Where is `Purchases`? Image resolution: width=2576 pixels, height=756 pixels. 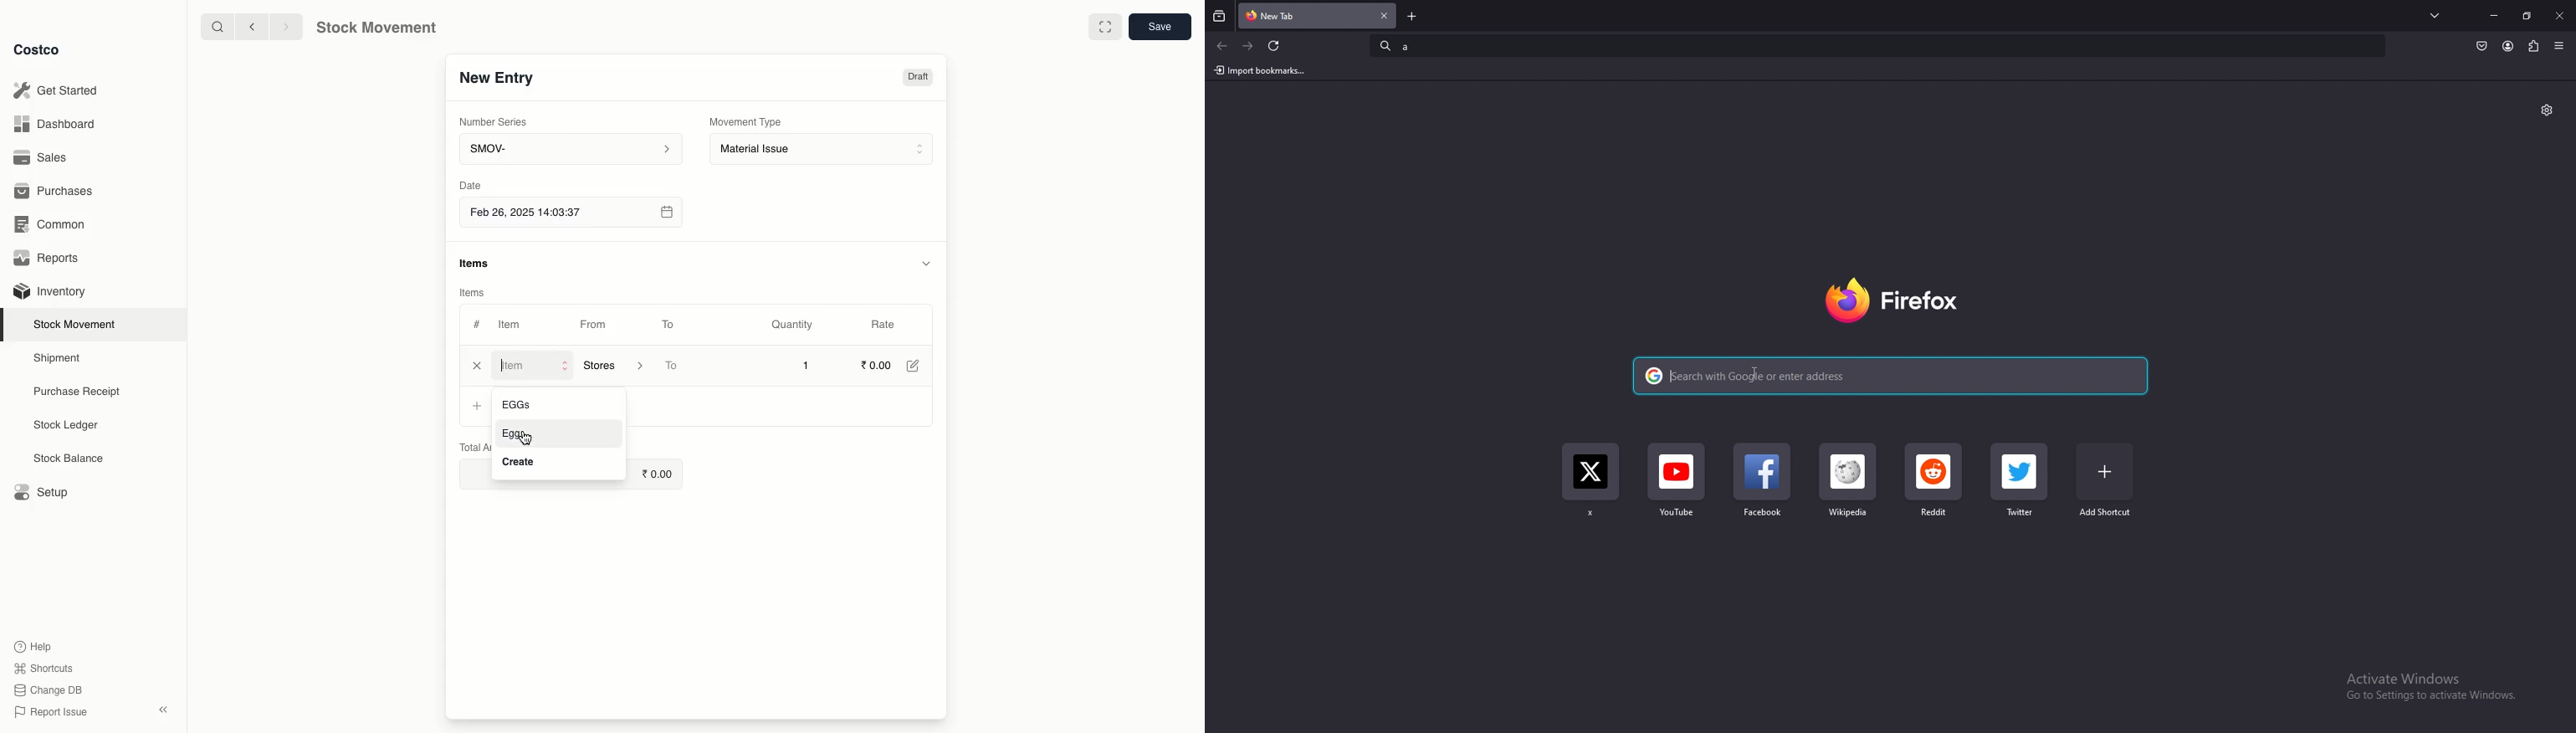 Purchases is located at coordinates (57, 192).